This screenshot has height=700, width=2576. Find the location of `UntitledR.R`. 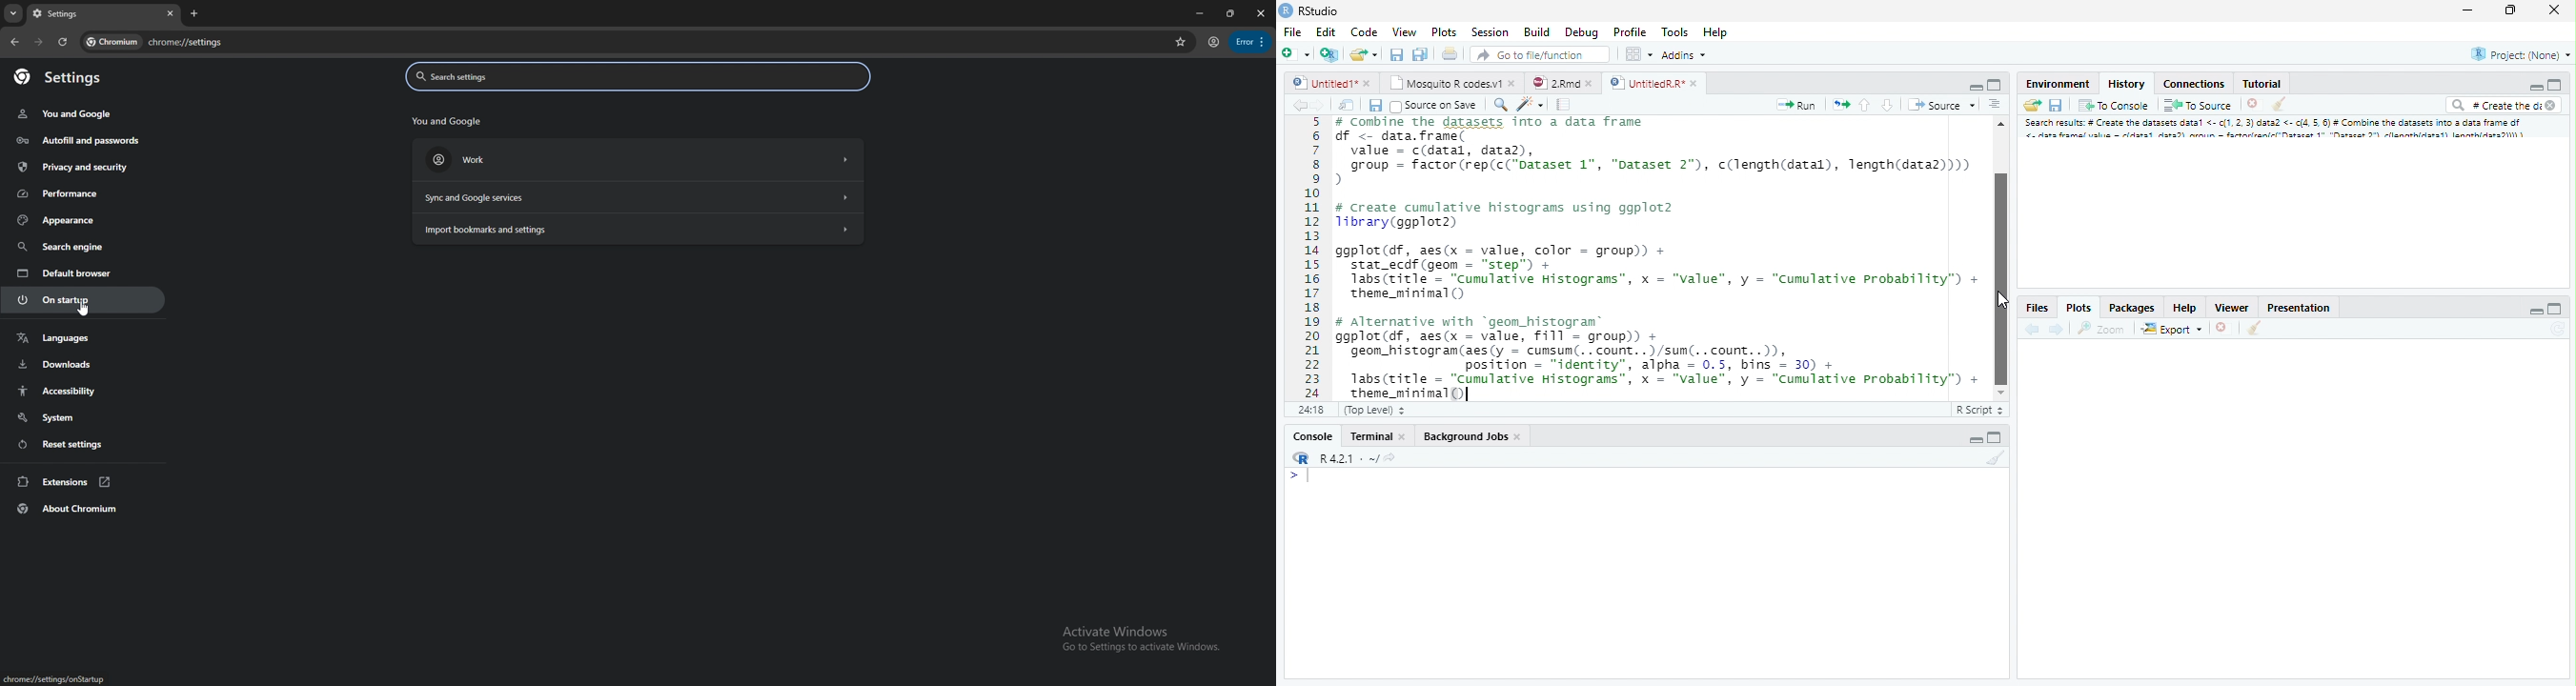

UntitledR.R is located at coordinates (1653, 82).